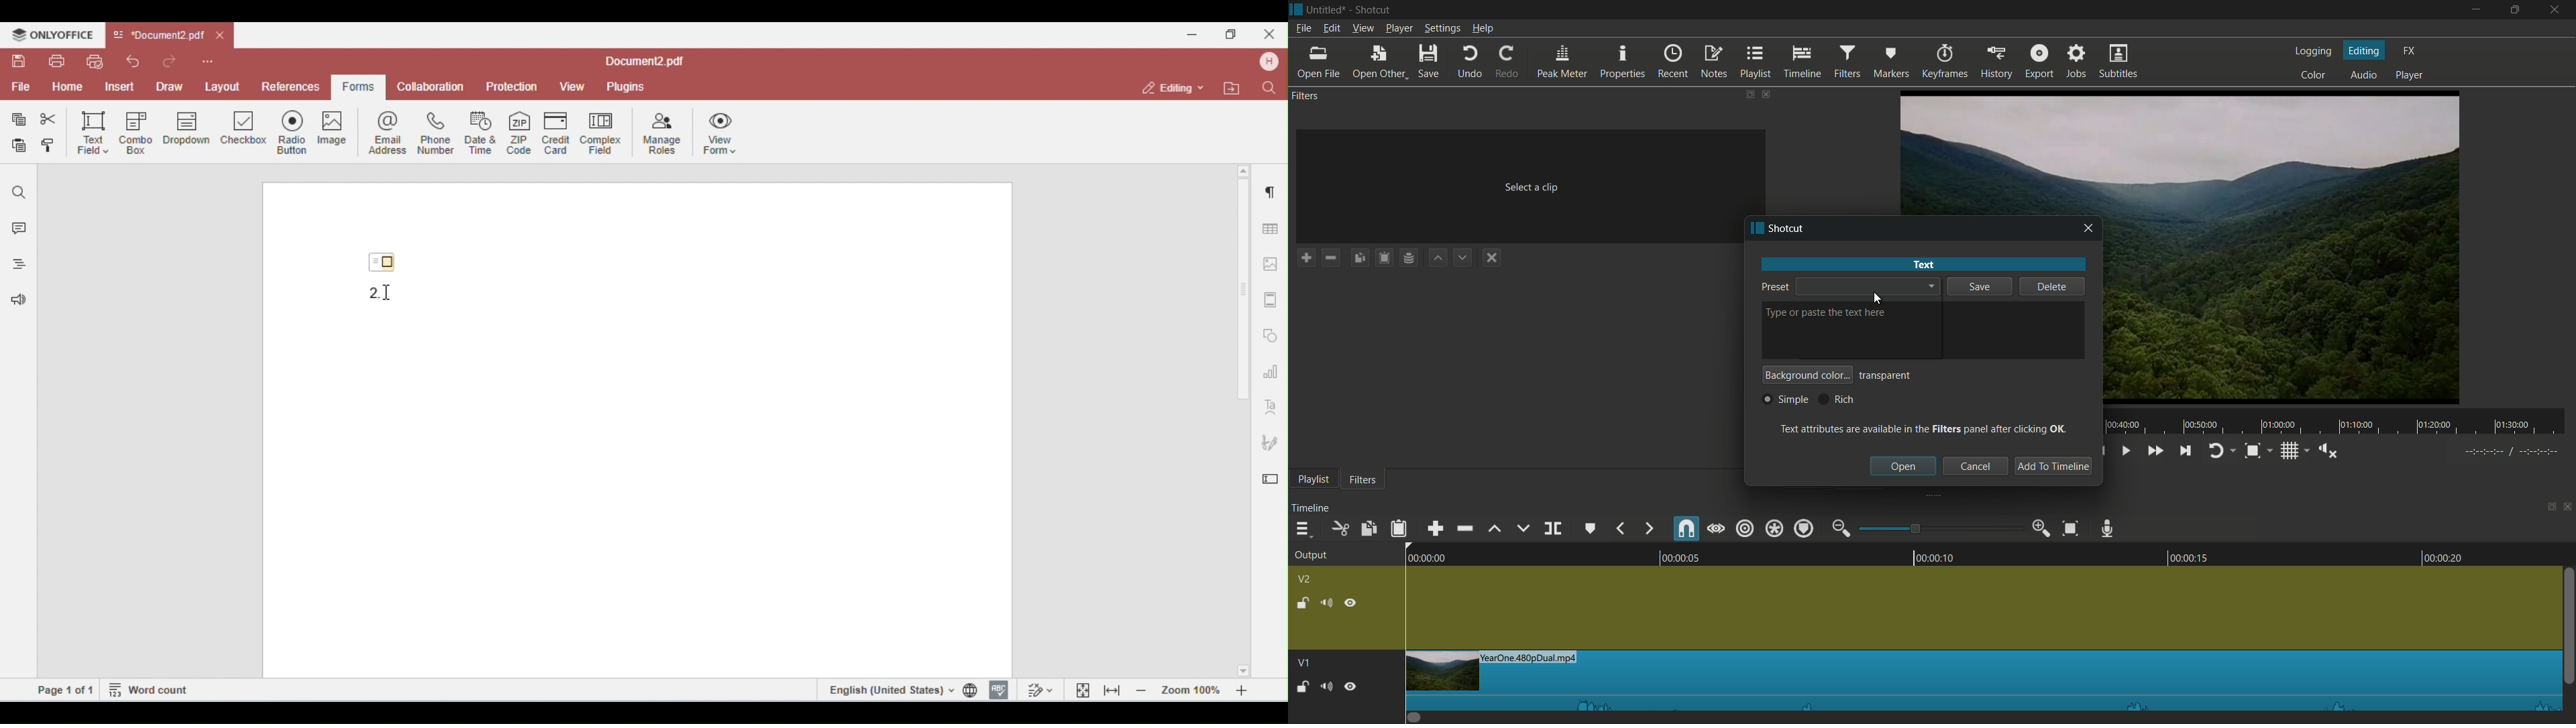  What do you see at coordinates (2120, 63) in the screenshot?
I see `subtitles` at bounding box center [2120, 63].